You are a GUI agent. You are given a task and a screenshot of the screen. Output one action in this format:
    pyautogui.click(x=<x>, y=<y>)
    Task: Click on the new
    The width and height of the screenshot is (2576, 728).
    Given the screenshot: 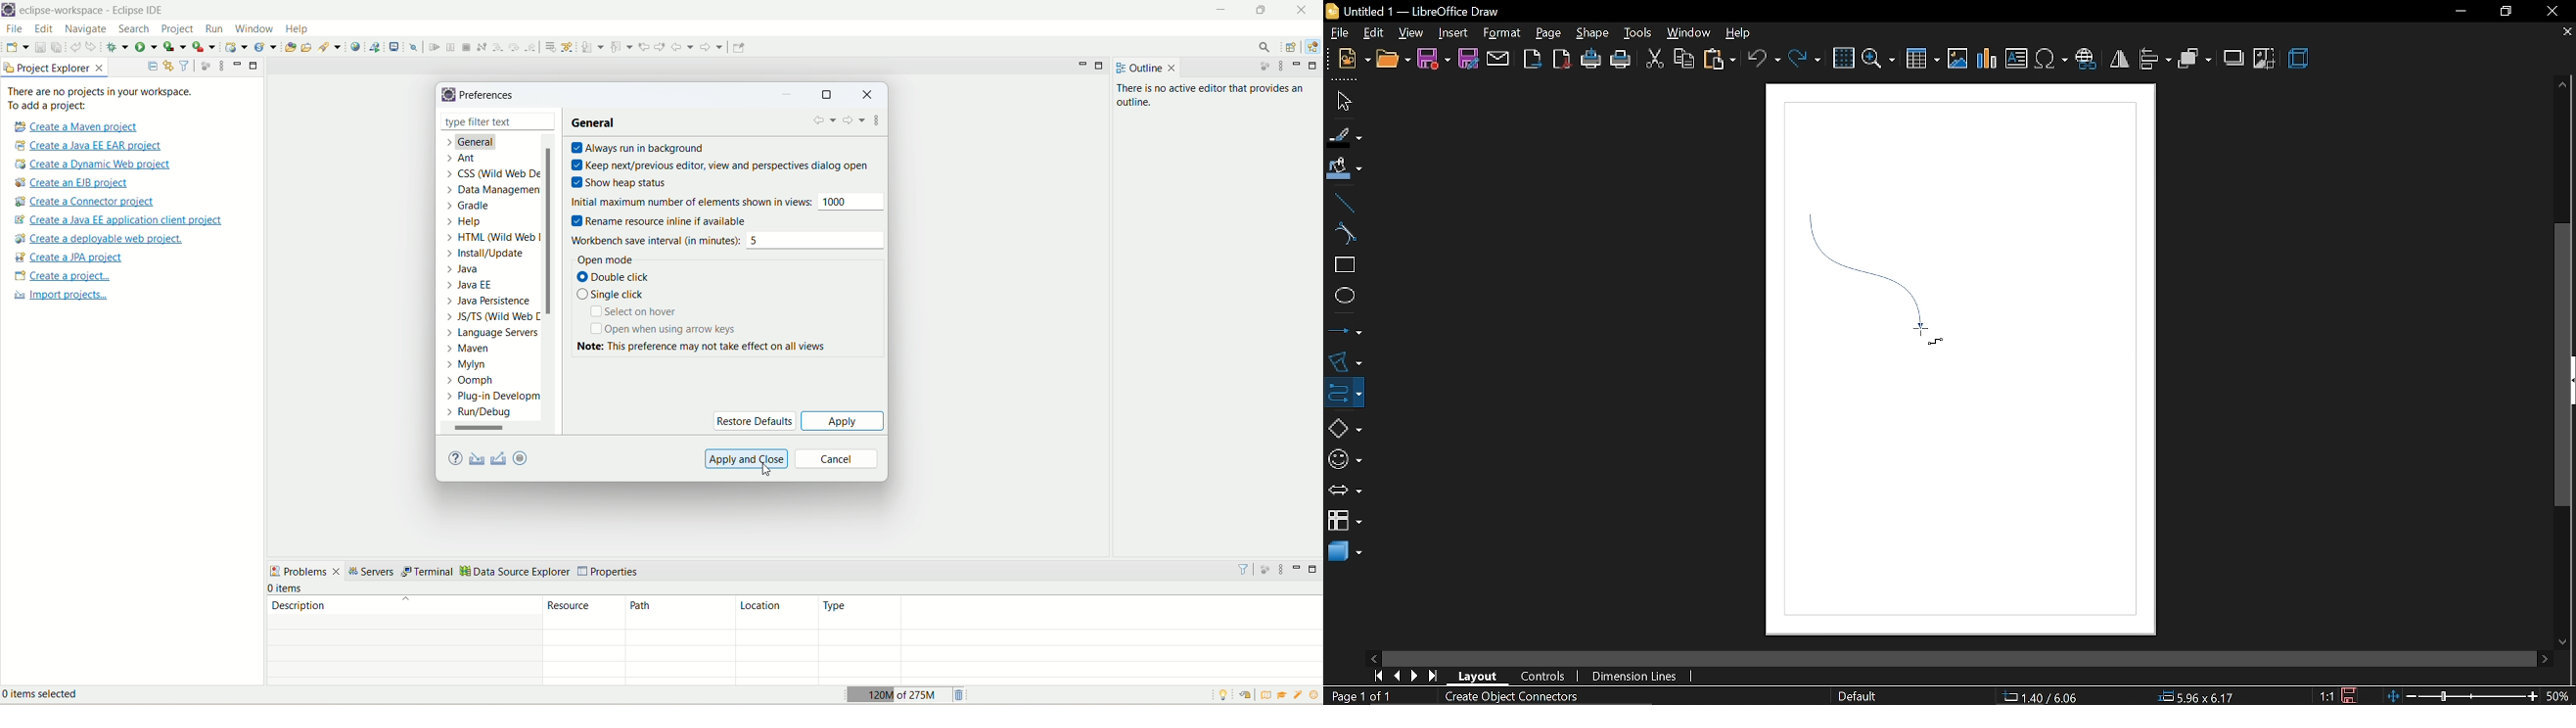 What is the action you would take?
    pyautogui.click(x=1347, y=61)
    